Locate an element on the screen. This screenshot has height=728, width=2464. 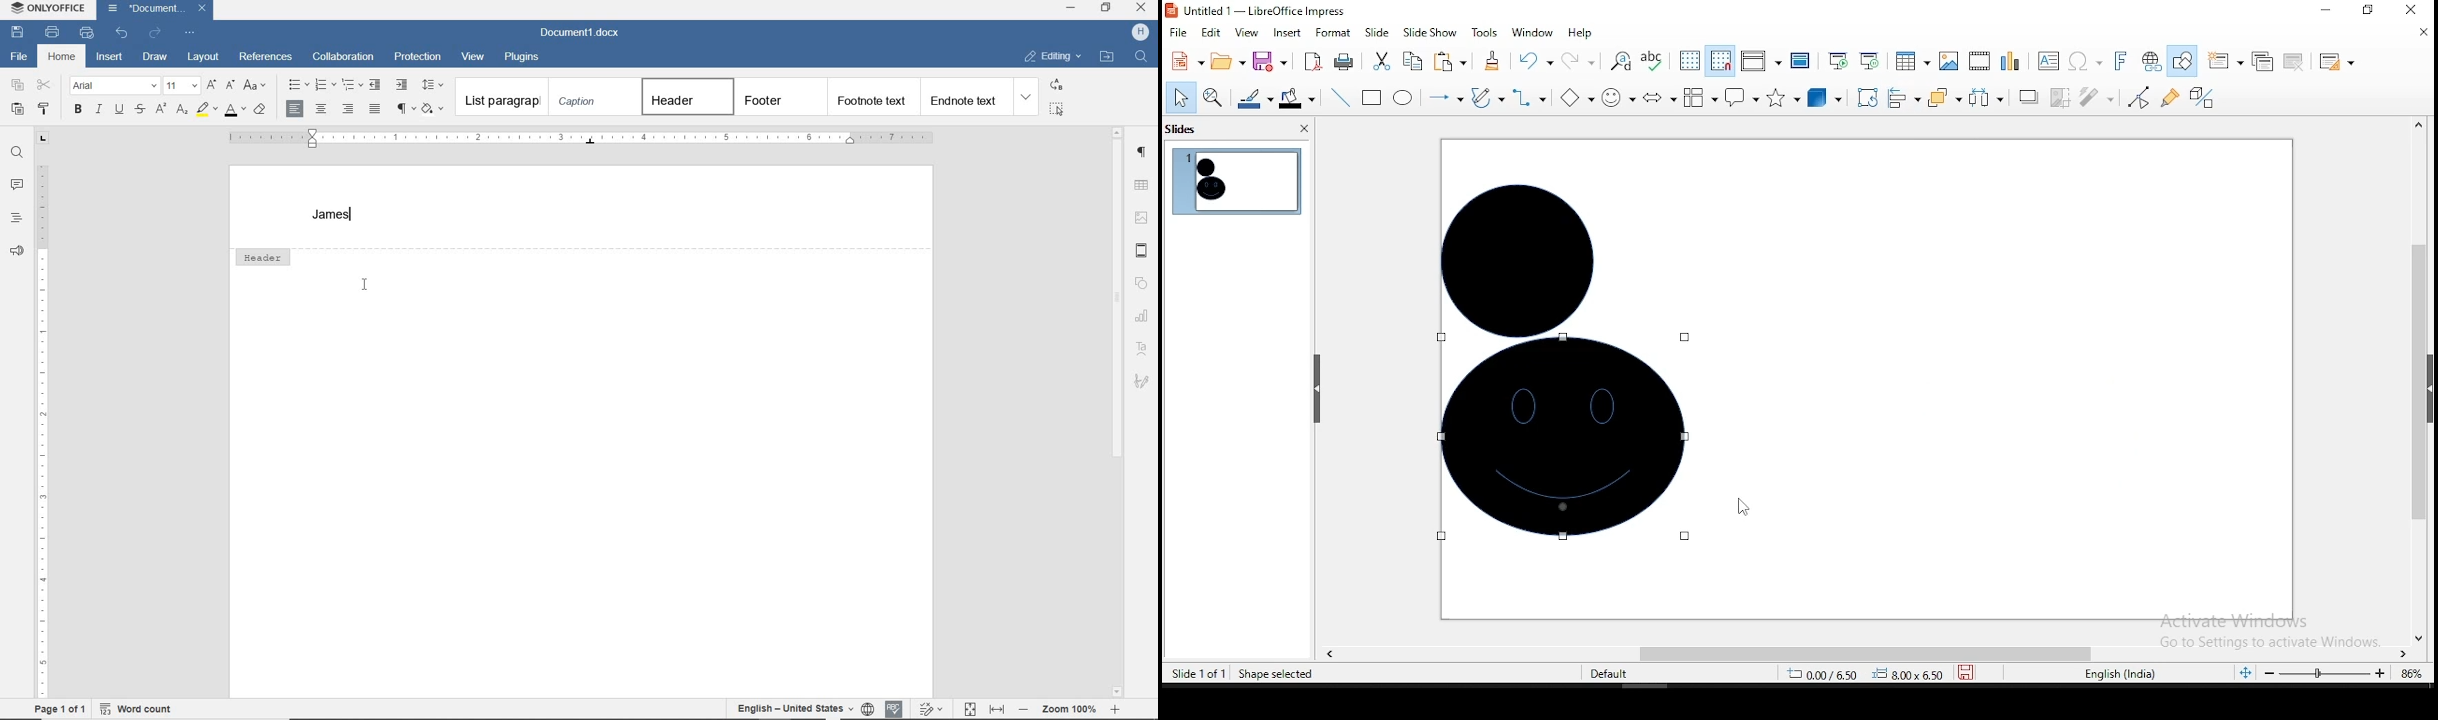
save is located at coordinates (1969, 673).